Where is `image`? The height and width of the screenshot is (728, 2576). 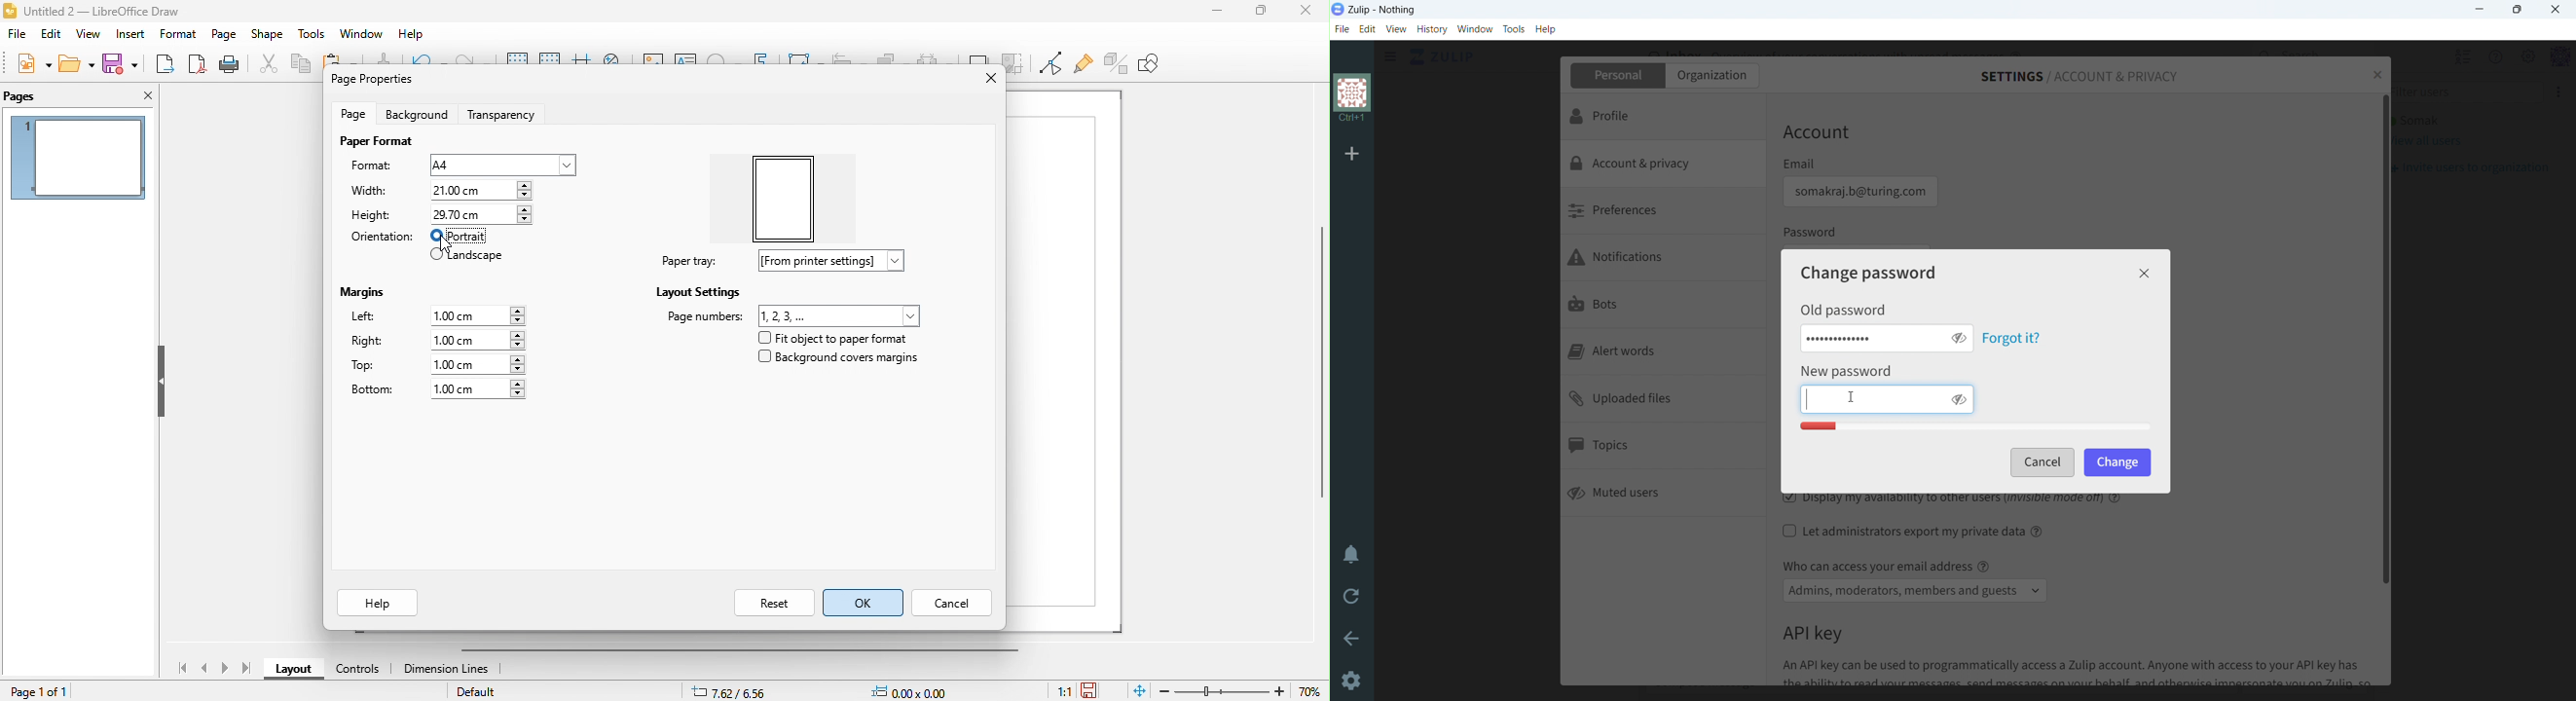
image is located at coordinates (653, 62).